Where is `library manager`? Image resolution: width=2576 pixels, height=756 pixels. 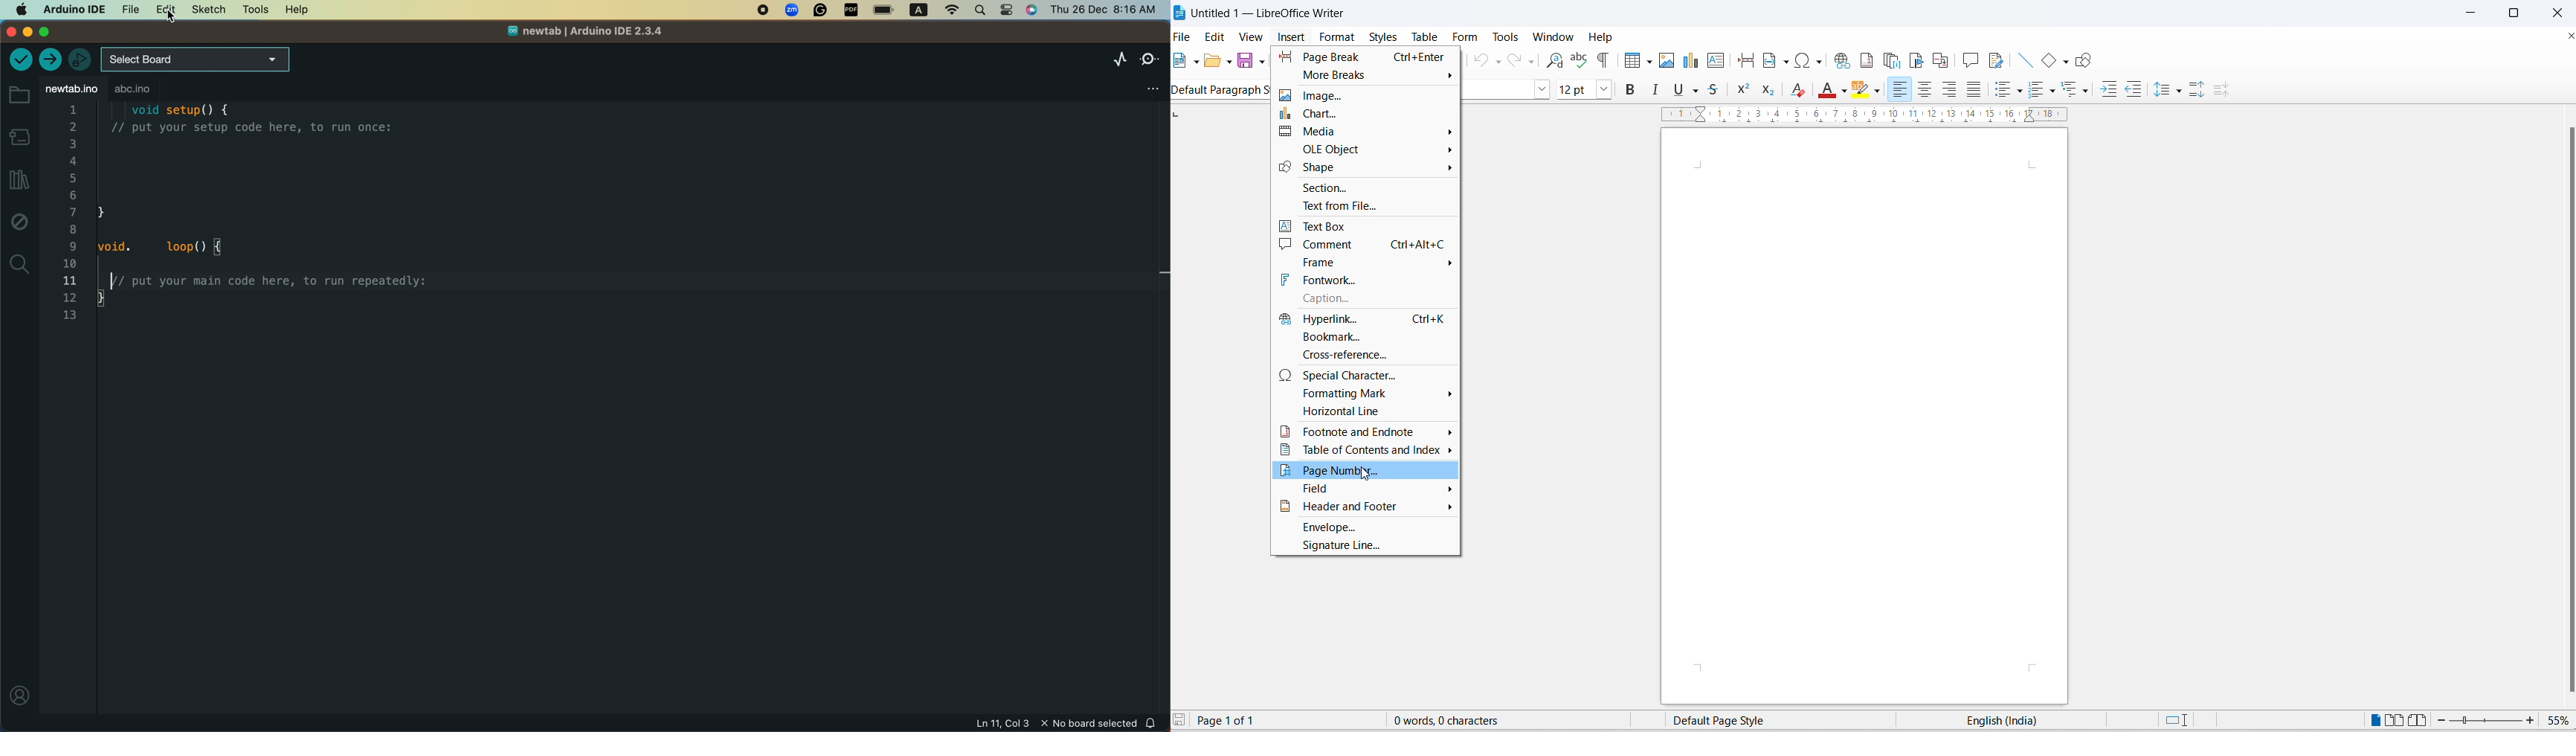
library manager is located at coordinates (17, 181).